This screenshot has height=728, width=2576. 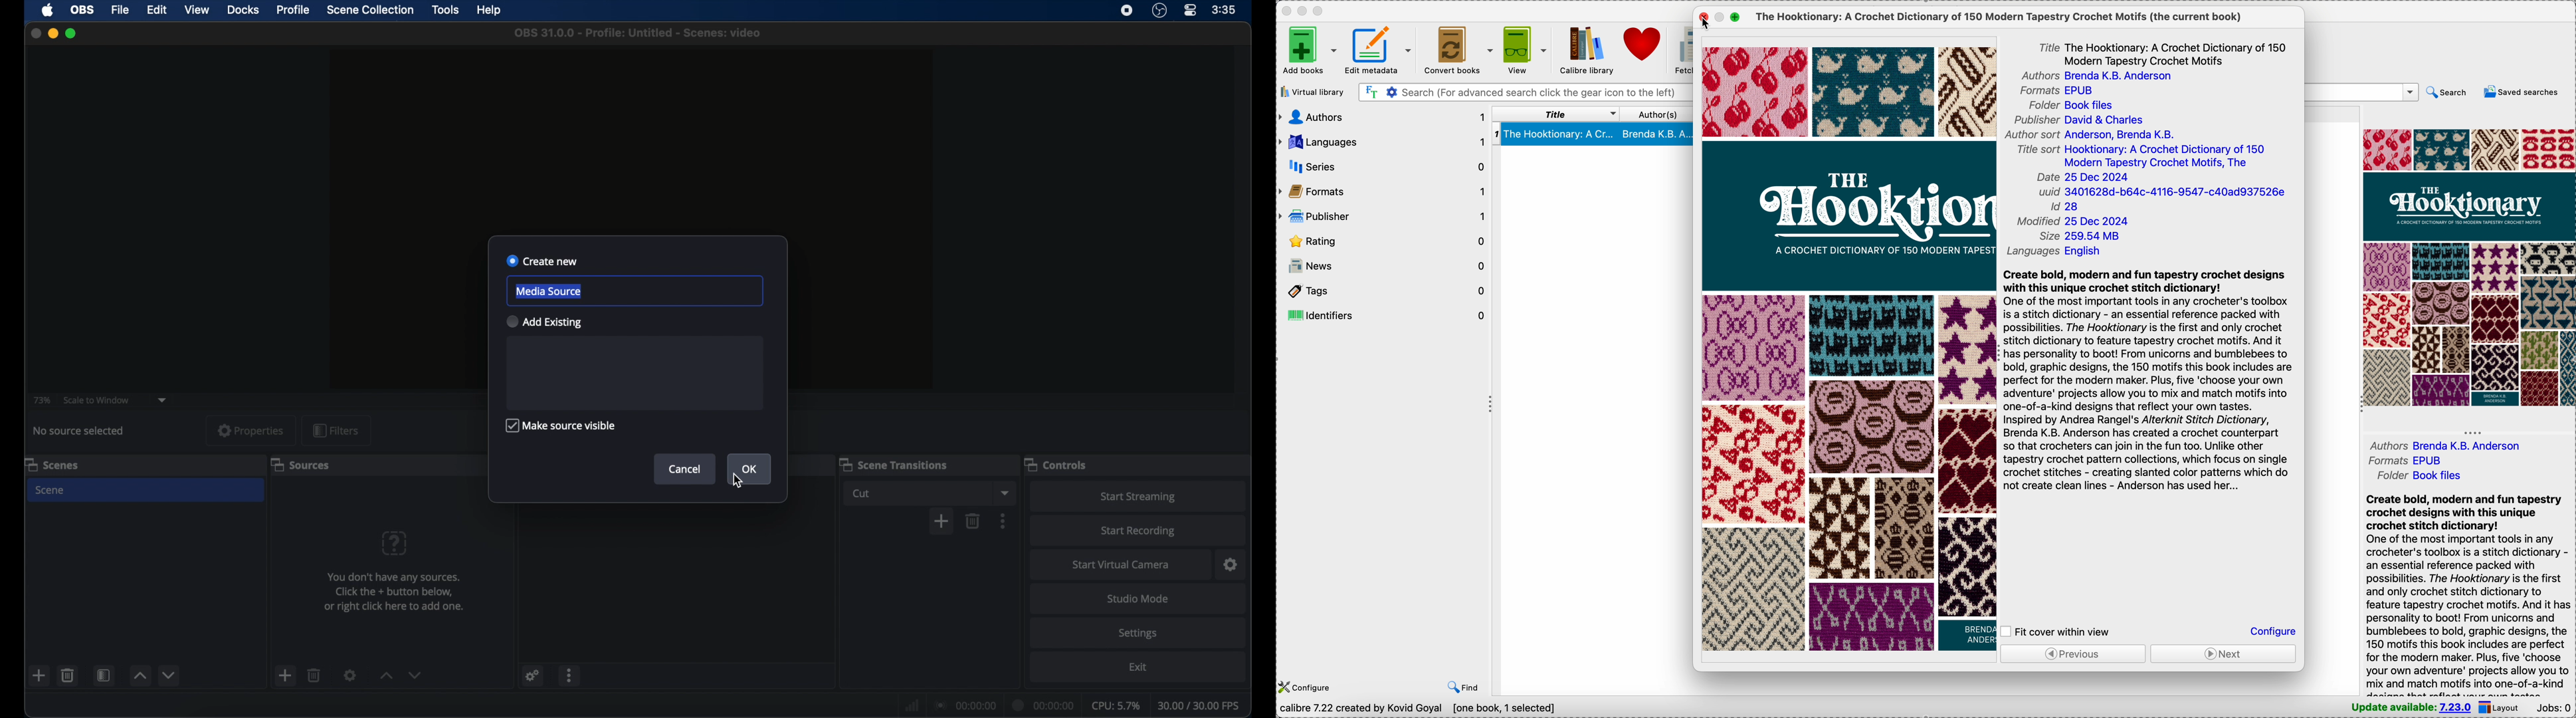 What do you see at coordinates (52, 34) in the screenshot?
I see `minimize` at bounding box center [52, 34].